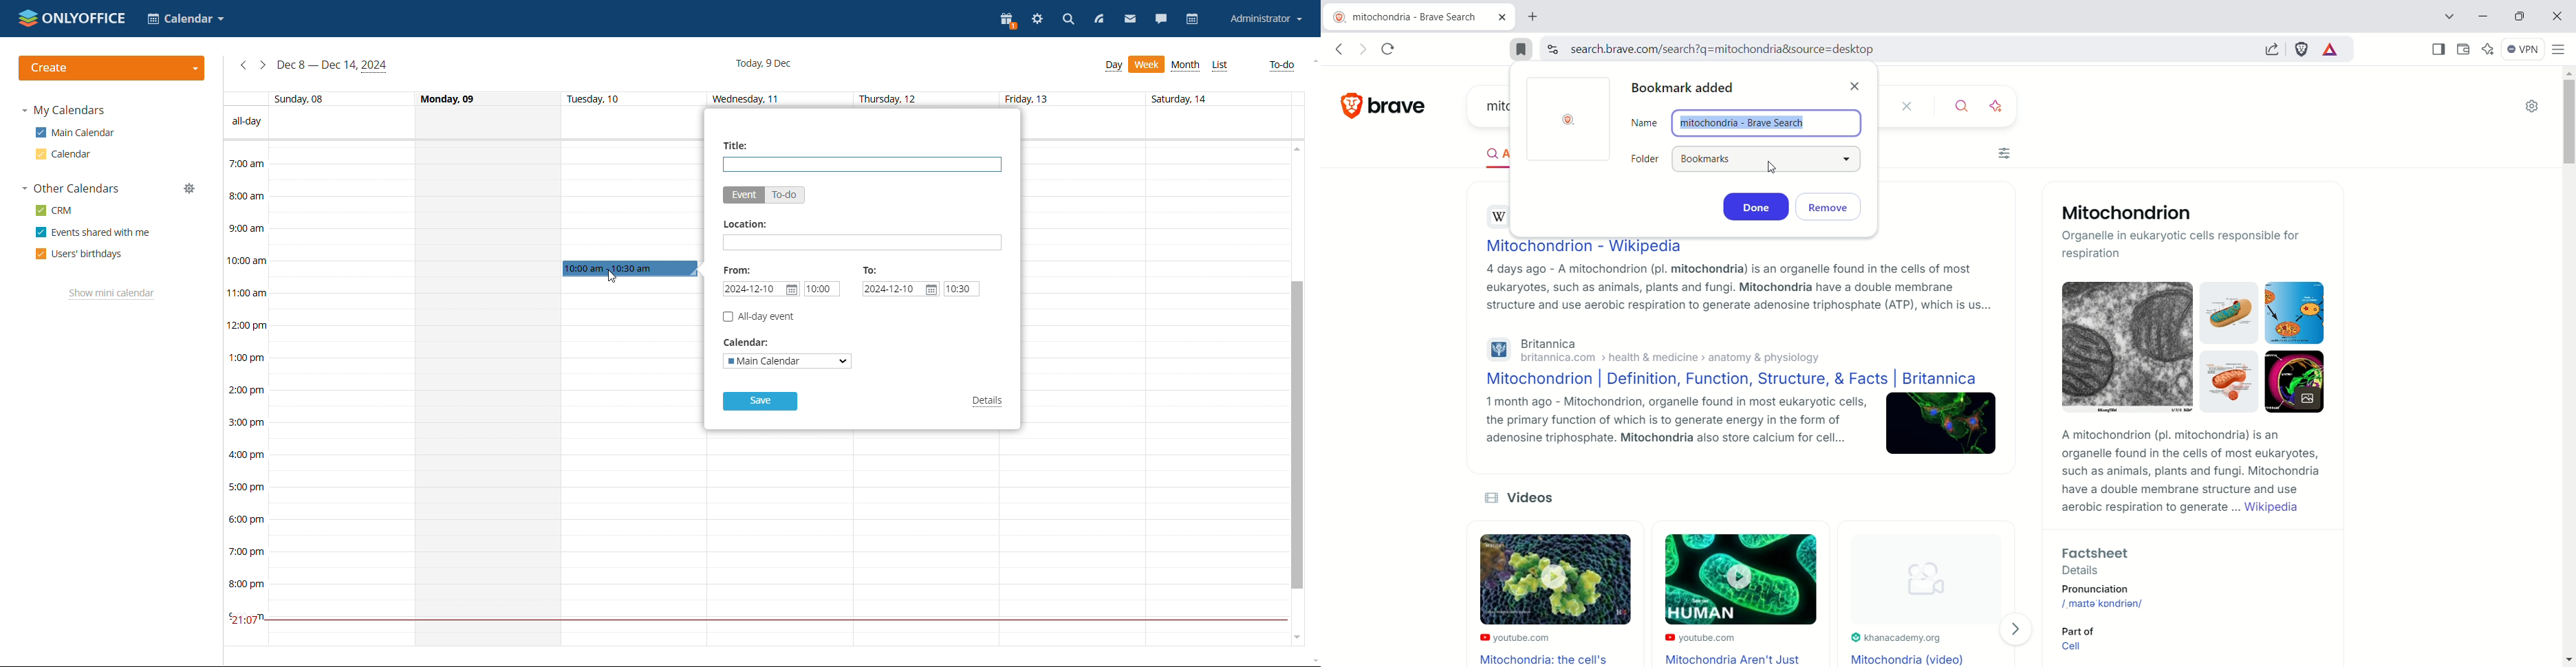 The height and width of the screenshot is (672, 2576). Describe the element at coordinates (1009, 21) in the screenshot. I see `present` at that location.